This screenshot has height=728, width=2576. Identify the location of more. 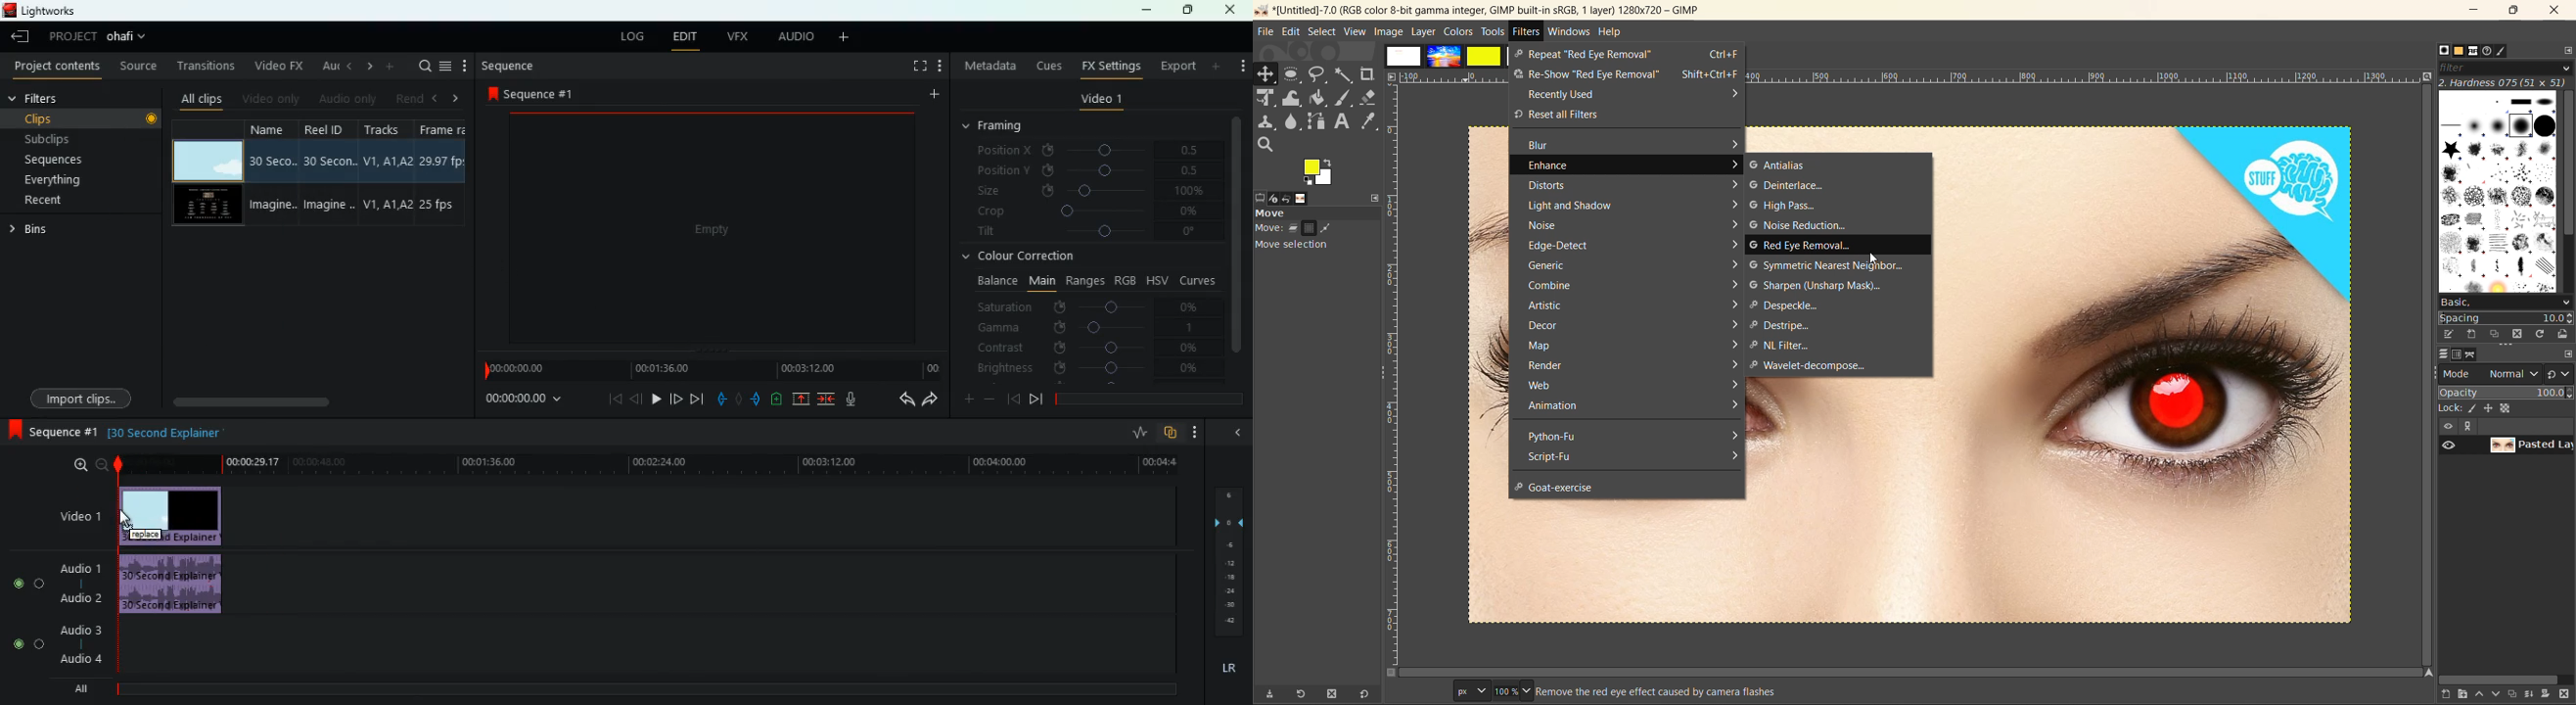
(1218, 66).